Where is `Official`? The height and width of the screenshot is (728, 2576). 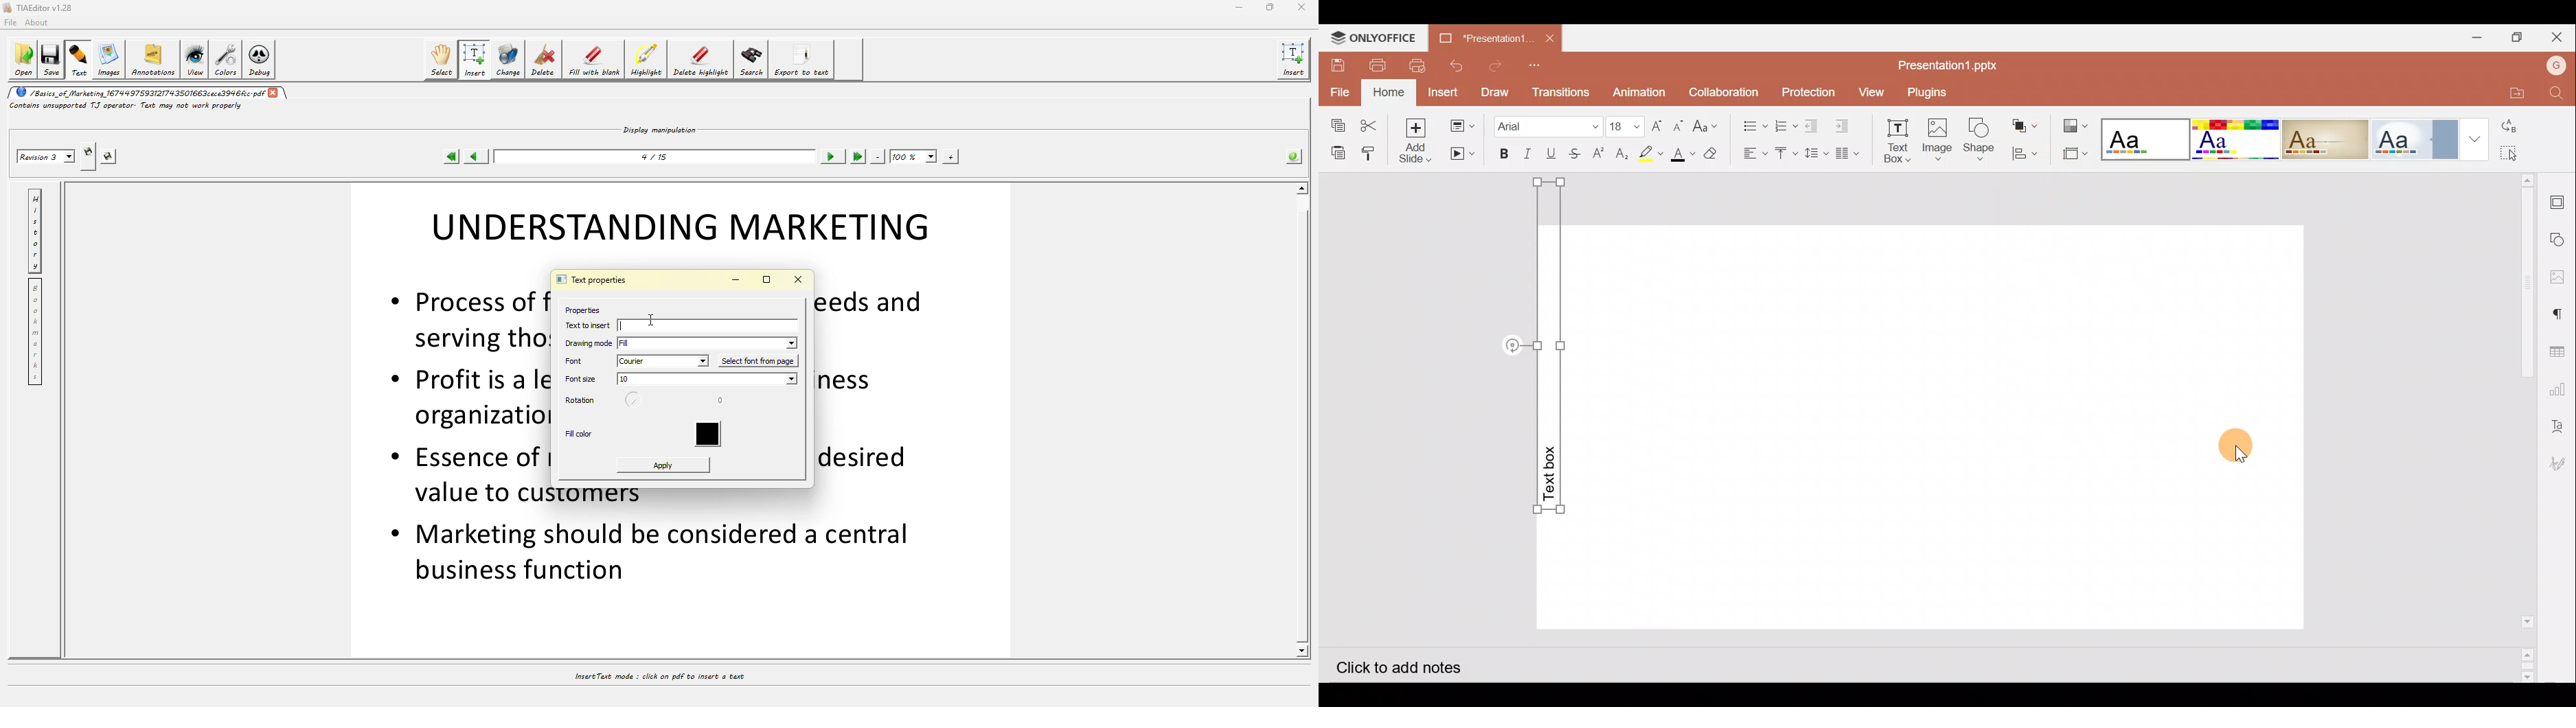
Official is located at coordinates (2412, 137).